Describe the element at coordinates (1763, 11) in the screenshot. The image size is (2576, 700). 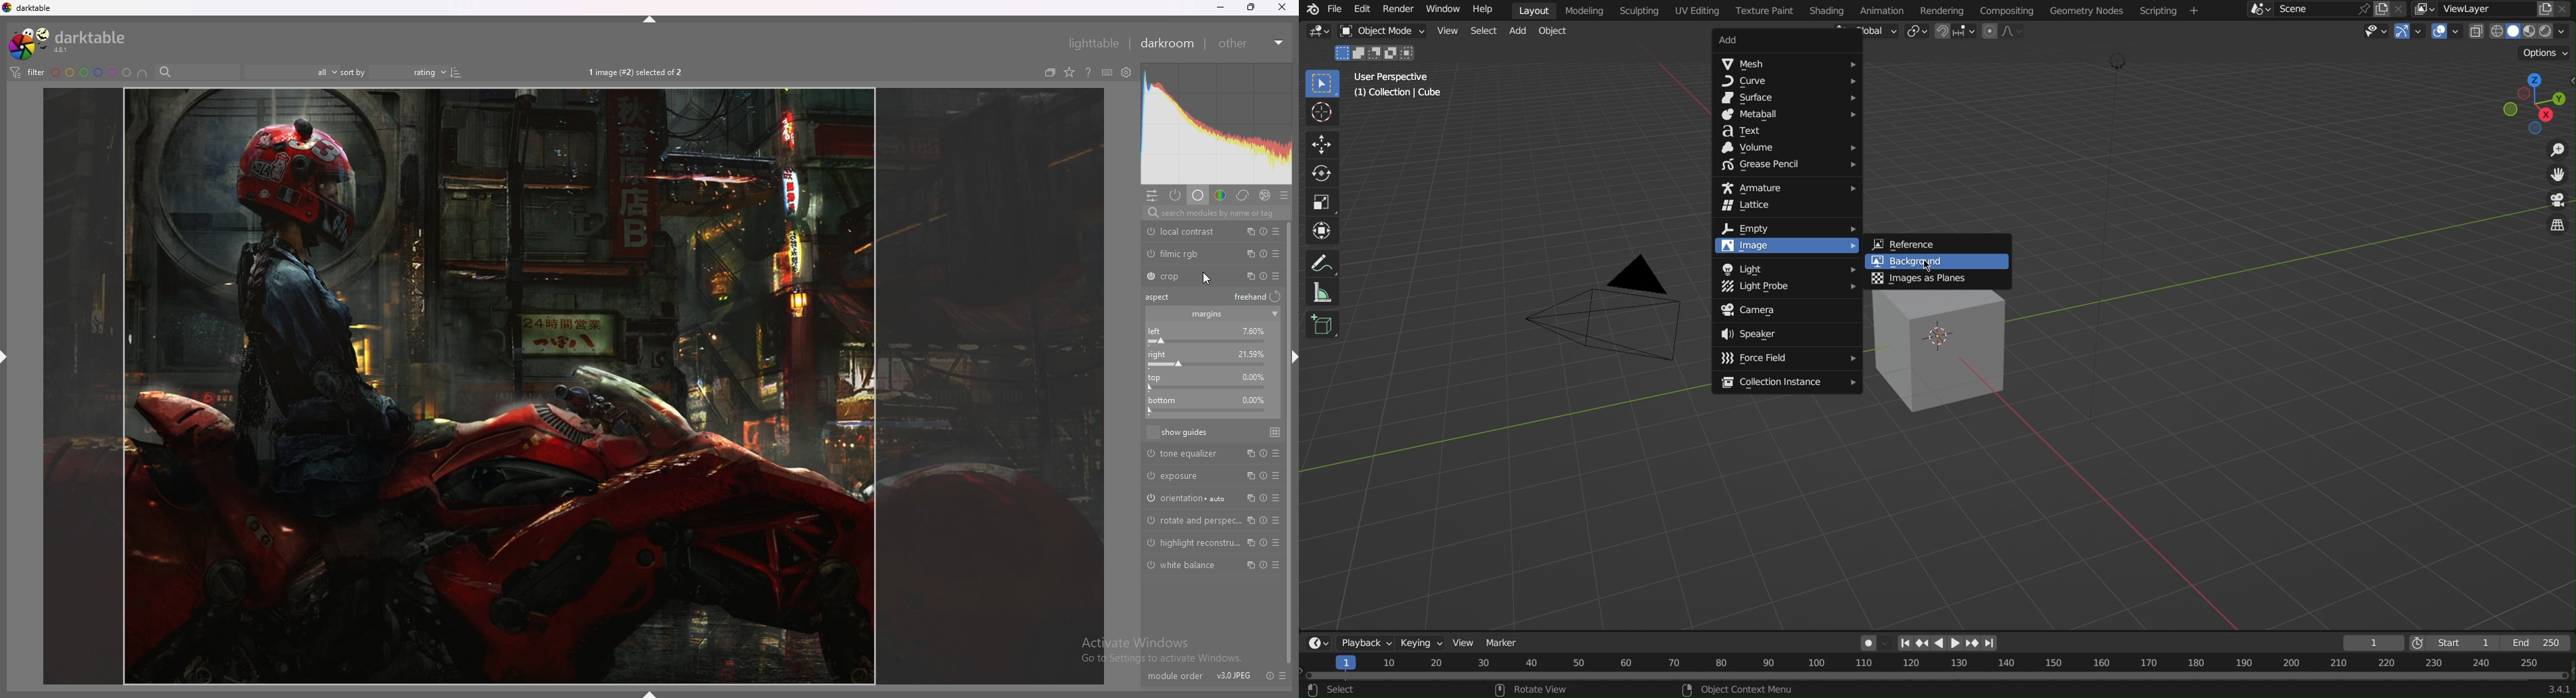
I see `Texture Paint` at that location.